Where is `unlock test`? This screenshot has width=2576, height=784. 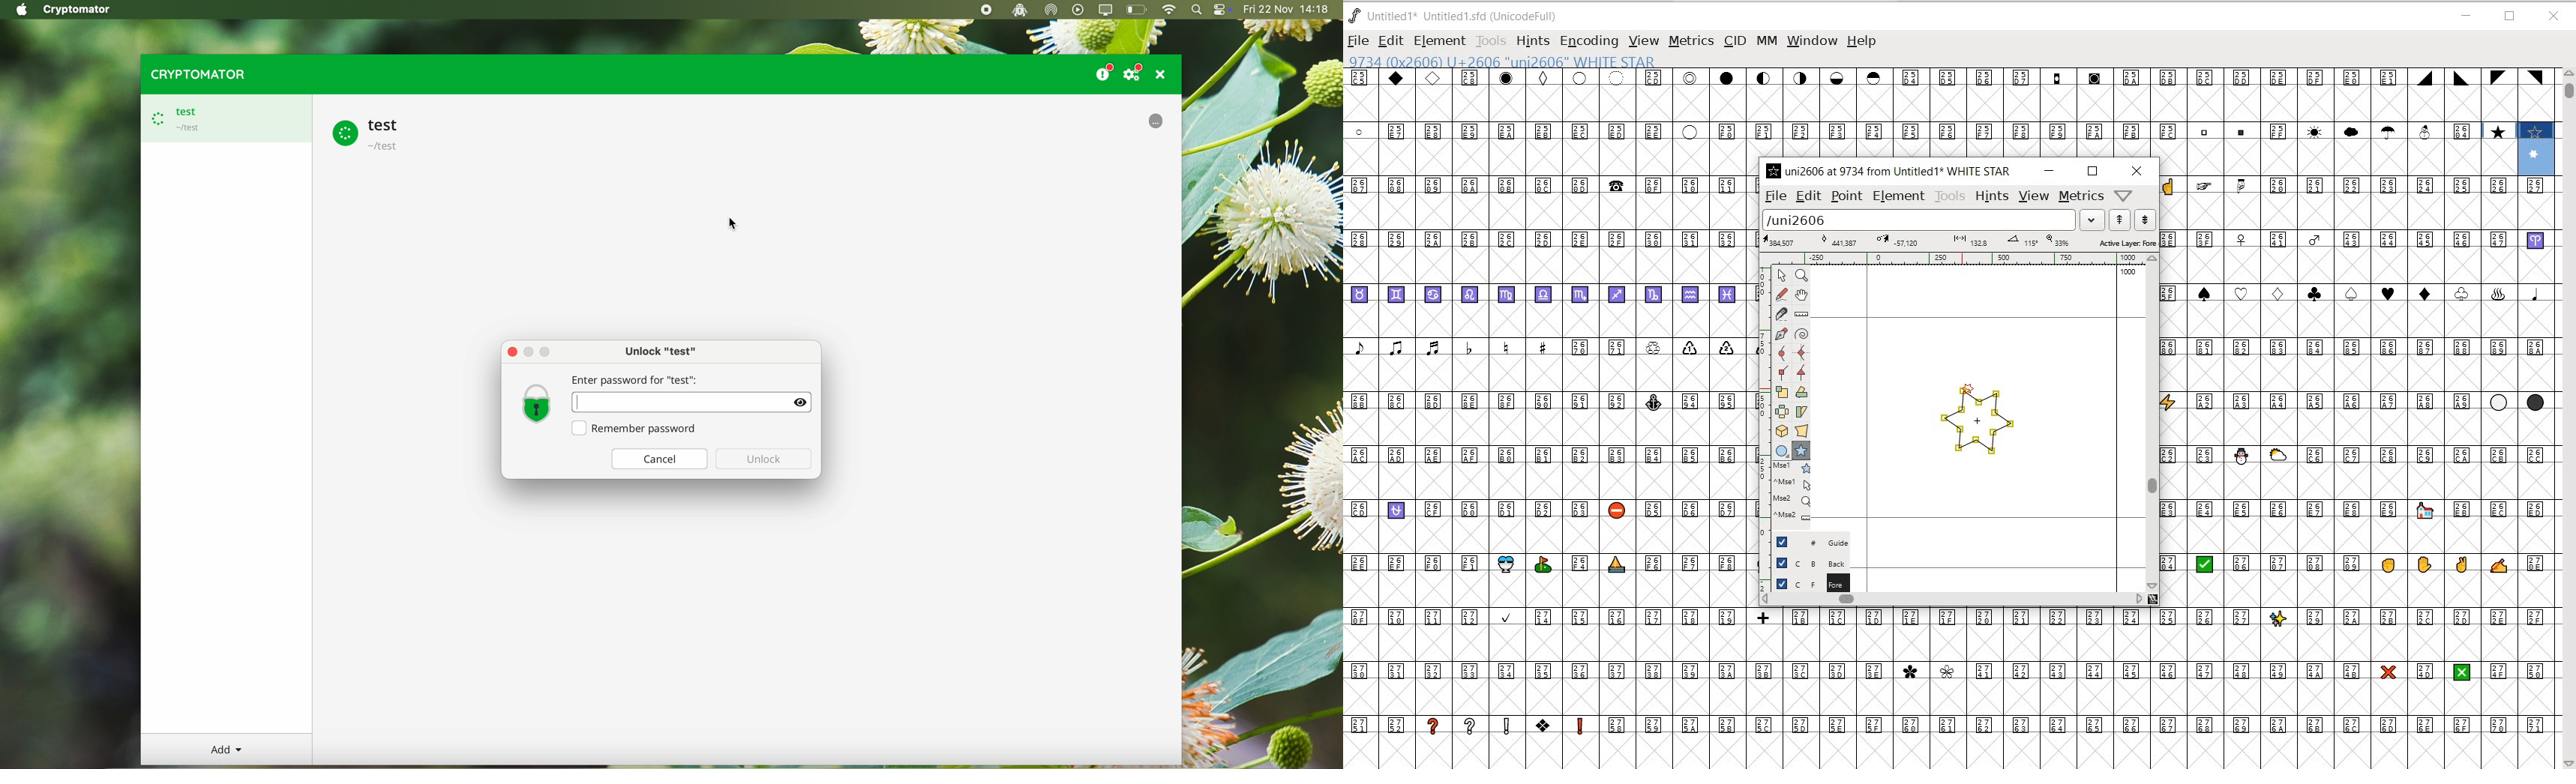
unlock test is located at coordinates (663, 351).